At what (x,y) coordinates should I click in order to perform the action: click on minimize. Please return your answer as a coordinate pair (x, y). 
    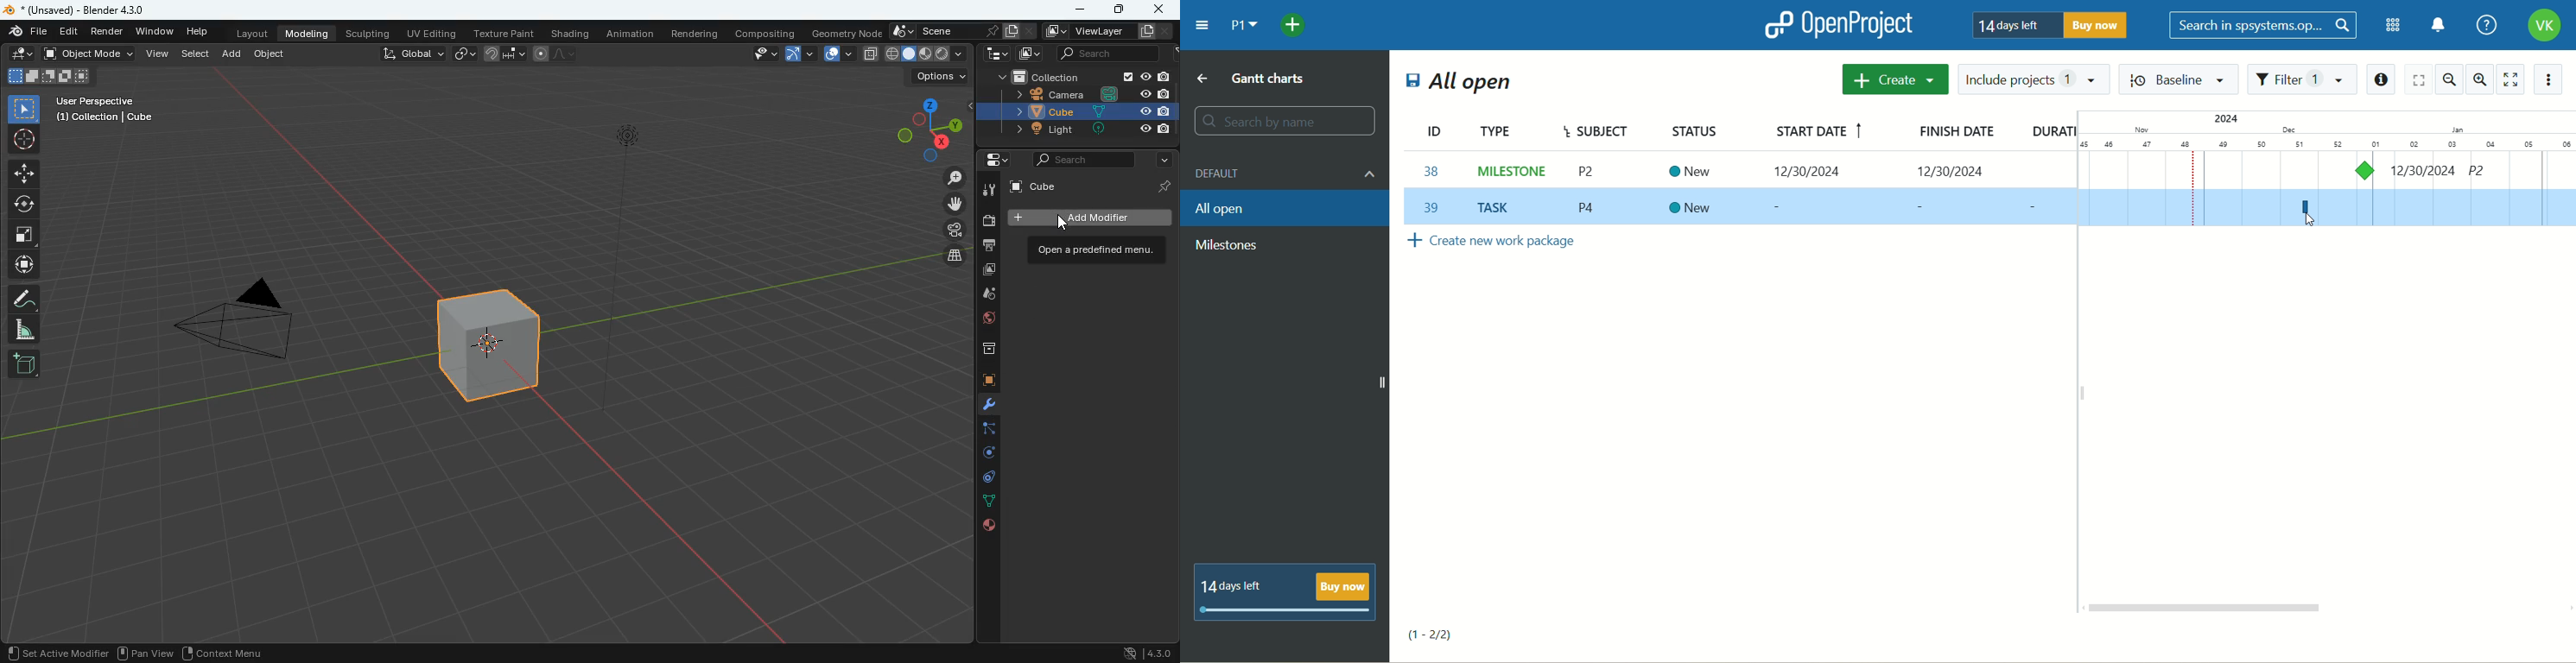
    Looking at the image, I should click on (1078, 10).